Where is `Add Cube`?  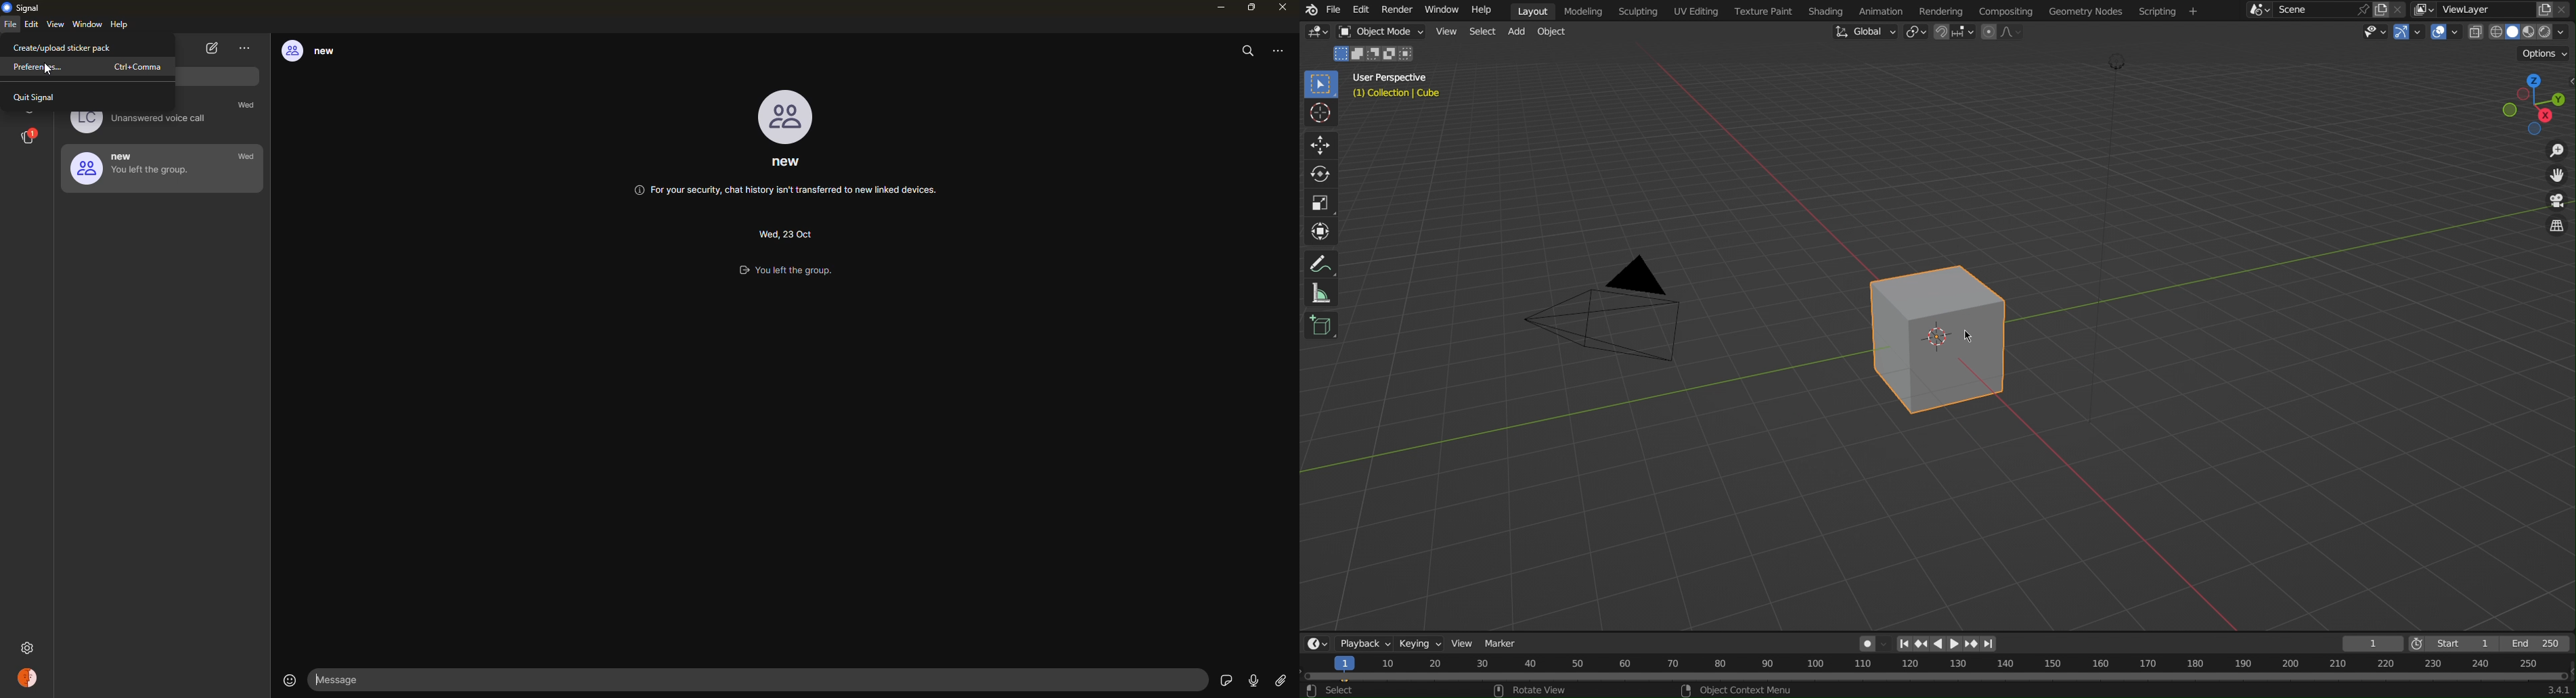
Add Cube is located at coordinates (1321, 326).